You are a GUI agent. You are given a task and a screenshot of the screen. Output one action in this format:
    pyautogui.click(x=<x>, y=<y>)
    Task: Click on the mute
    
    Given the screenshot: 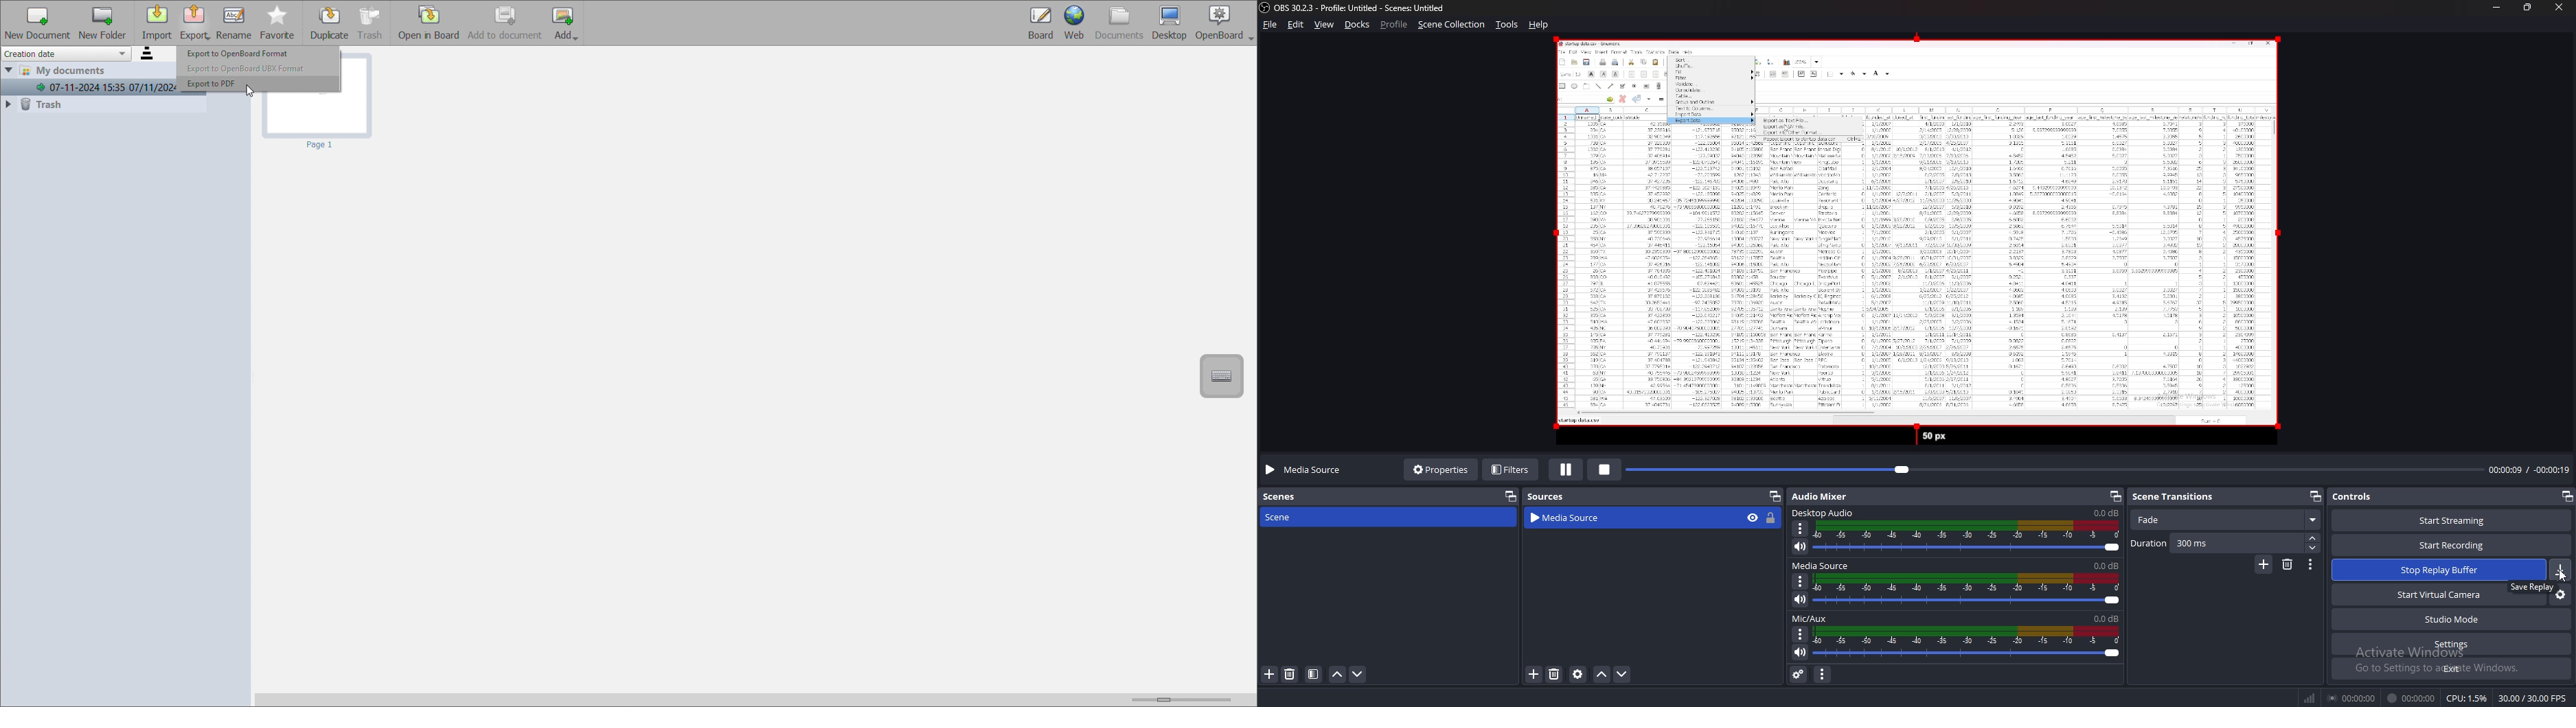 What is the action you would take?
    pyautogui.click(x=1801, y=651)
    